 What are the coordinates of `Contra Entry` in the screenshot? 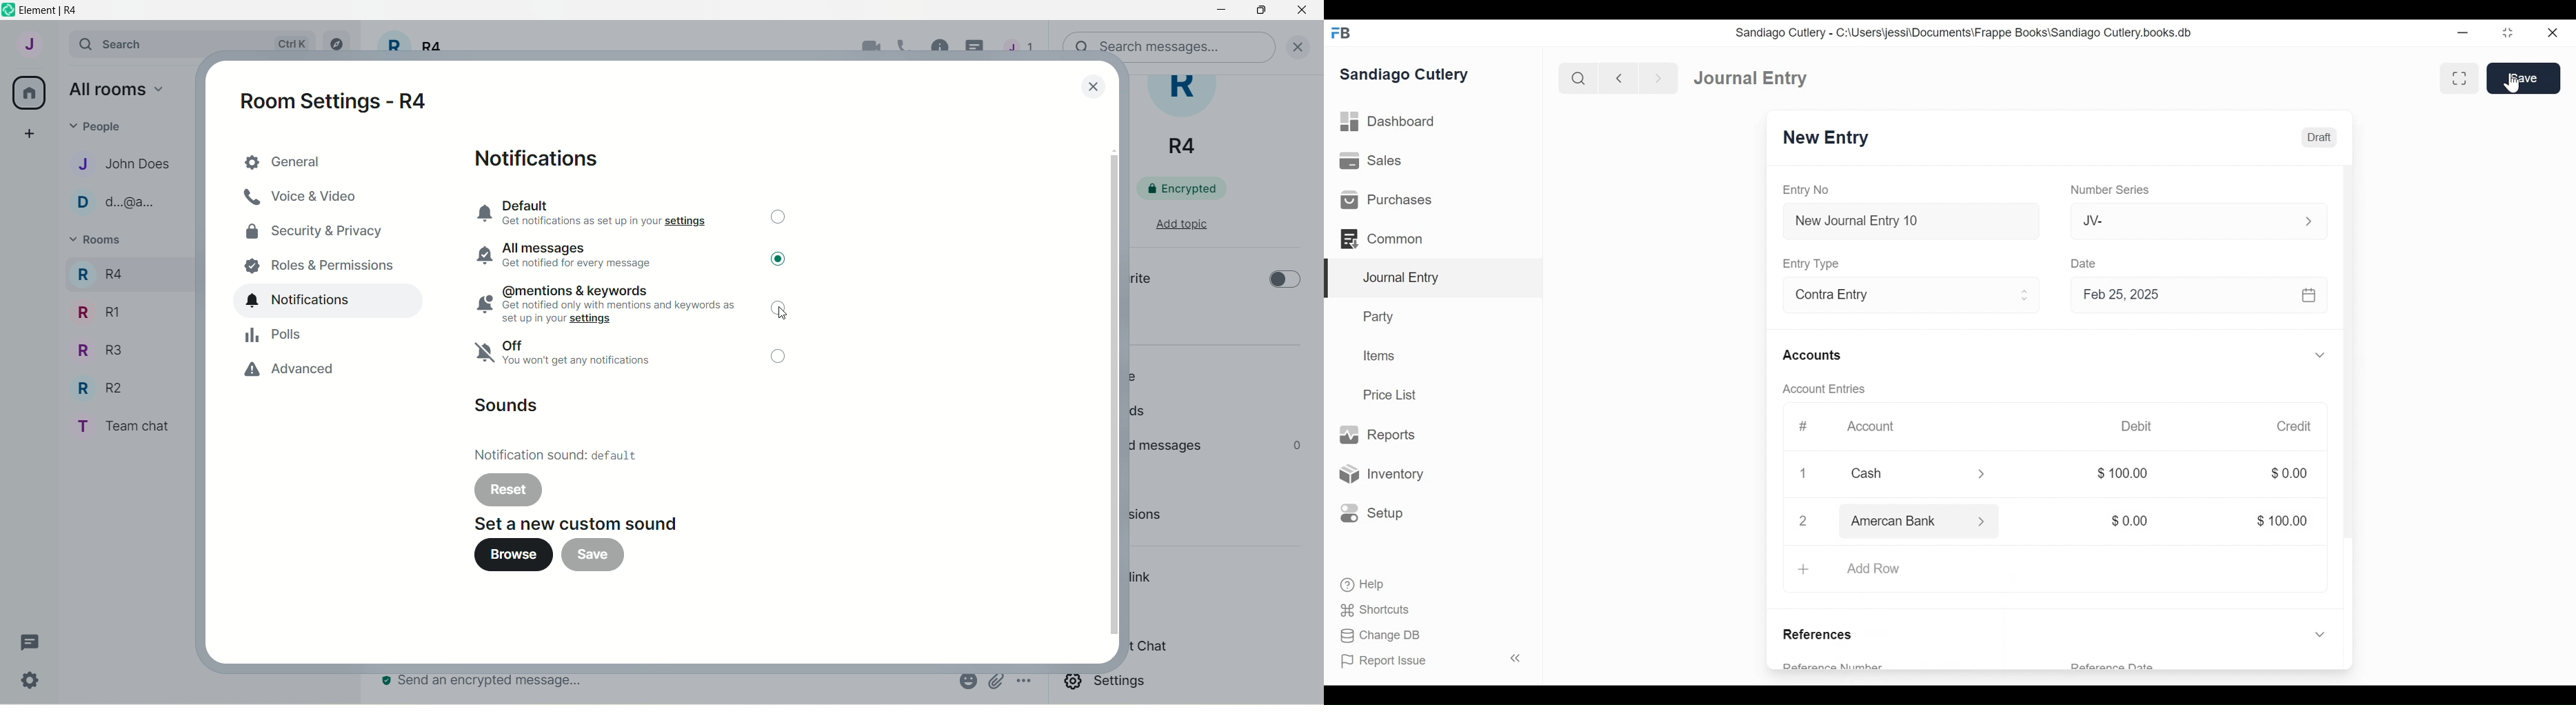 It's located at (1895, 296).